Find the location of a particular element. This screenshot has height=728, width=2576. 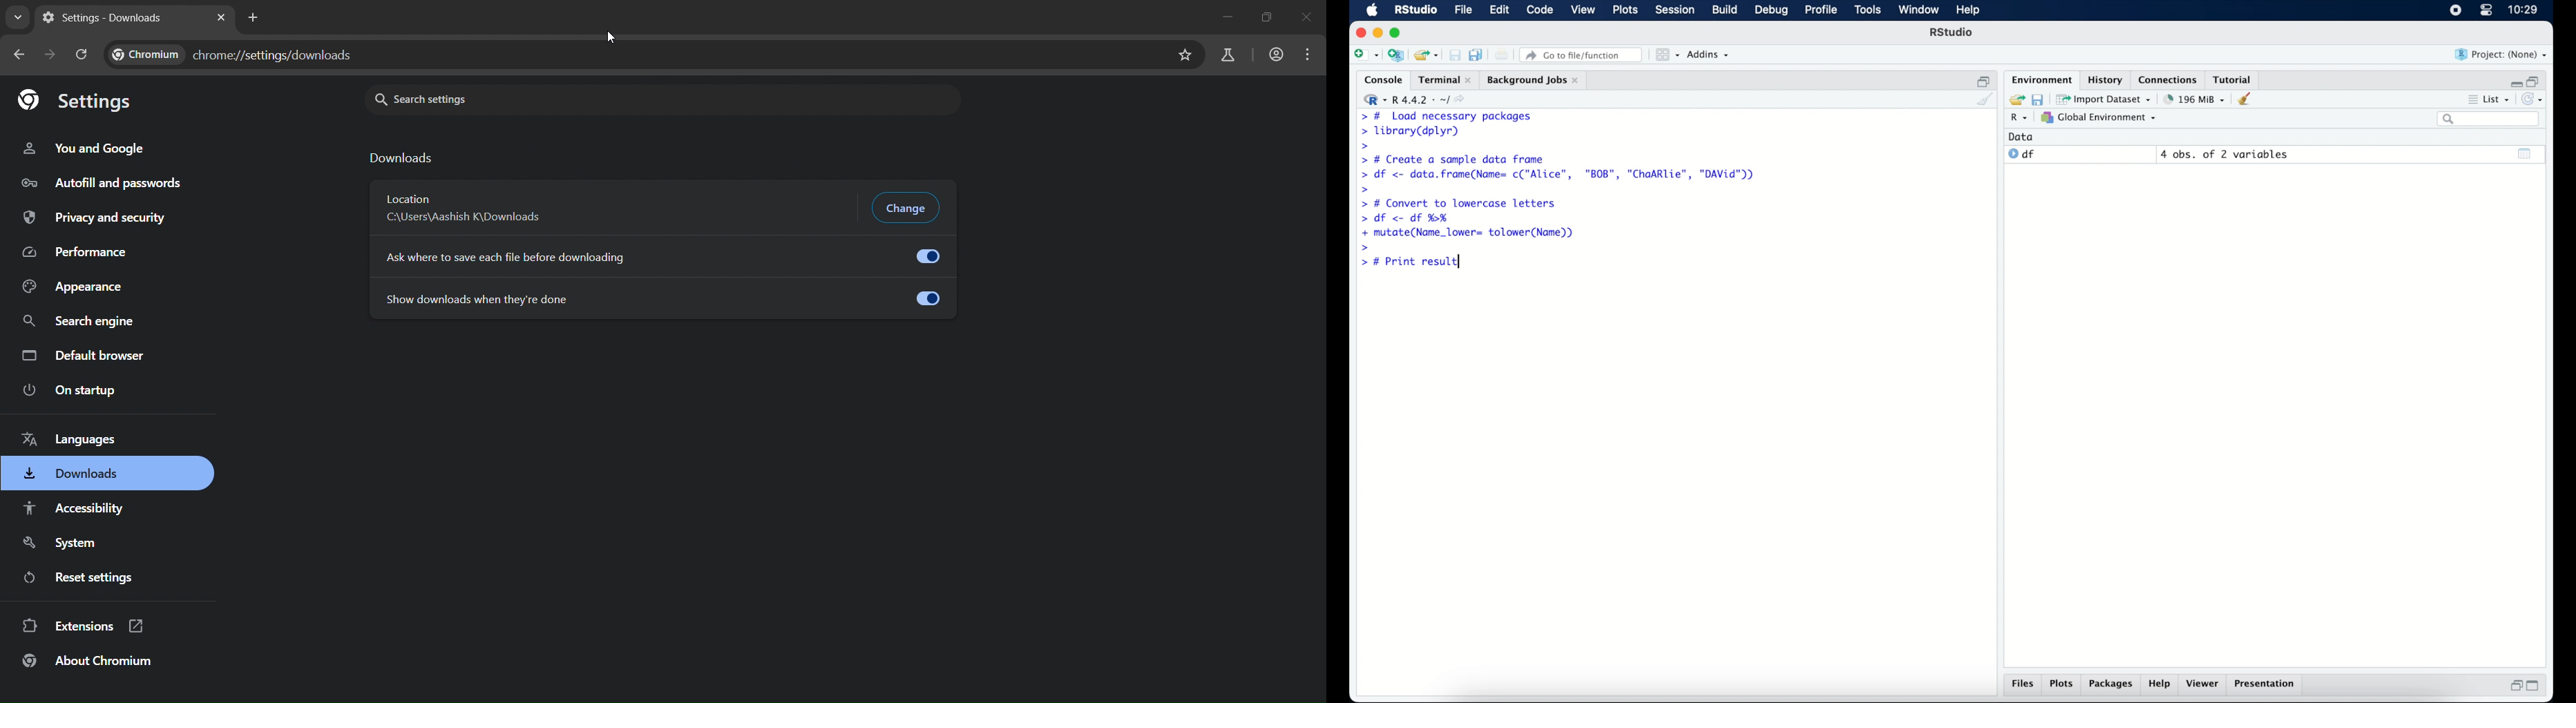

debug is located at coordinates (1772, 11).